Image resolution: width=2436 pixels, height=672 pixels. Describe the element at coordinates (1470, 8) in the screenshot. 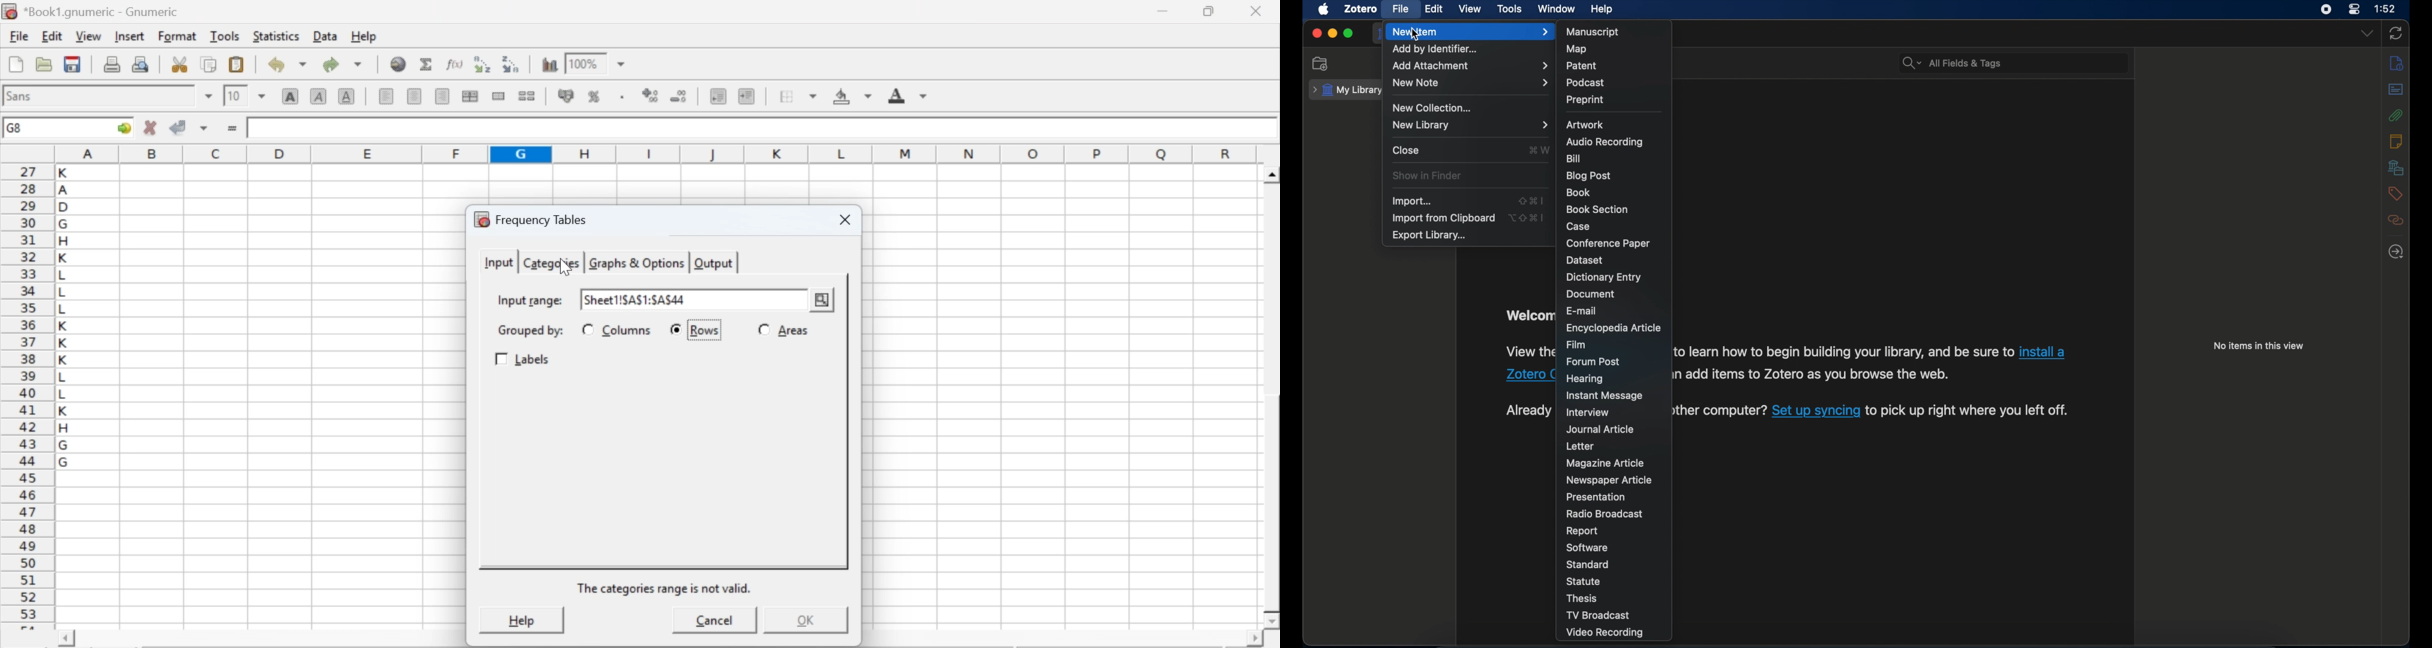

I see `view` at that location.